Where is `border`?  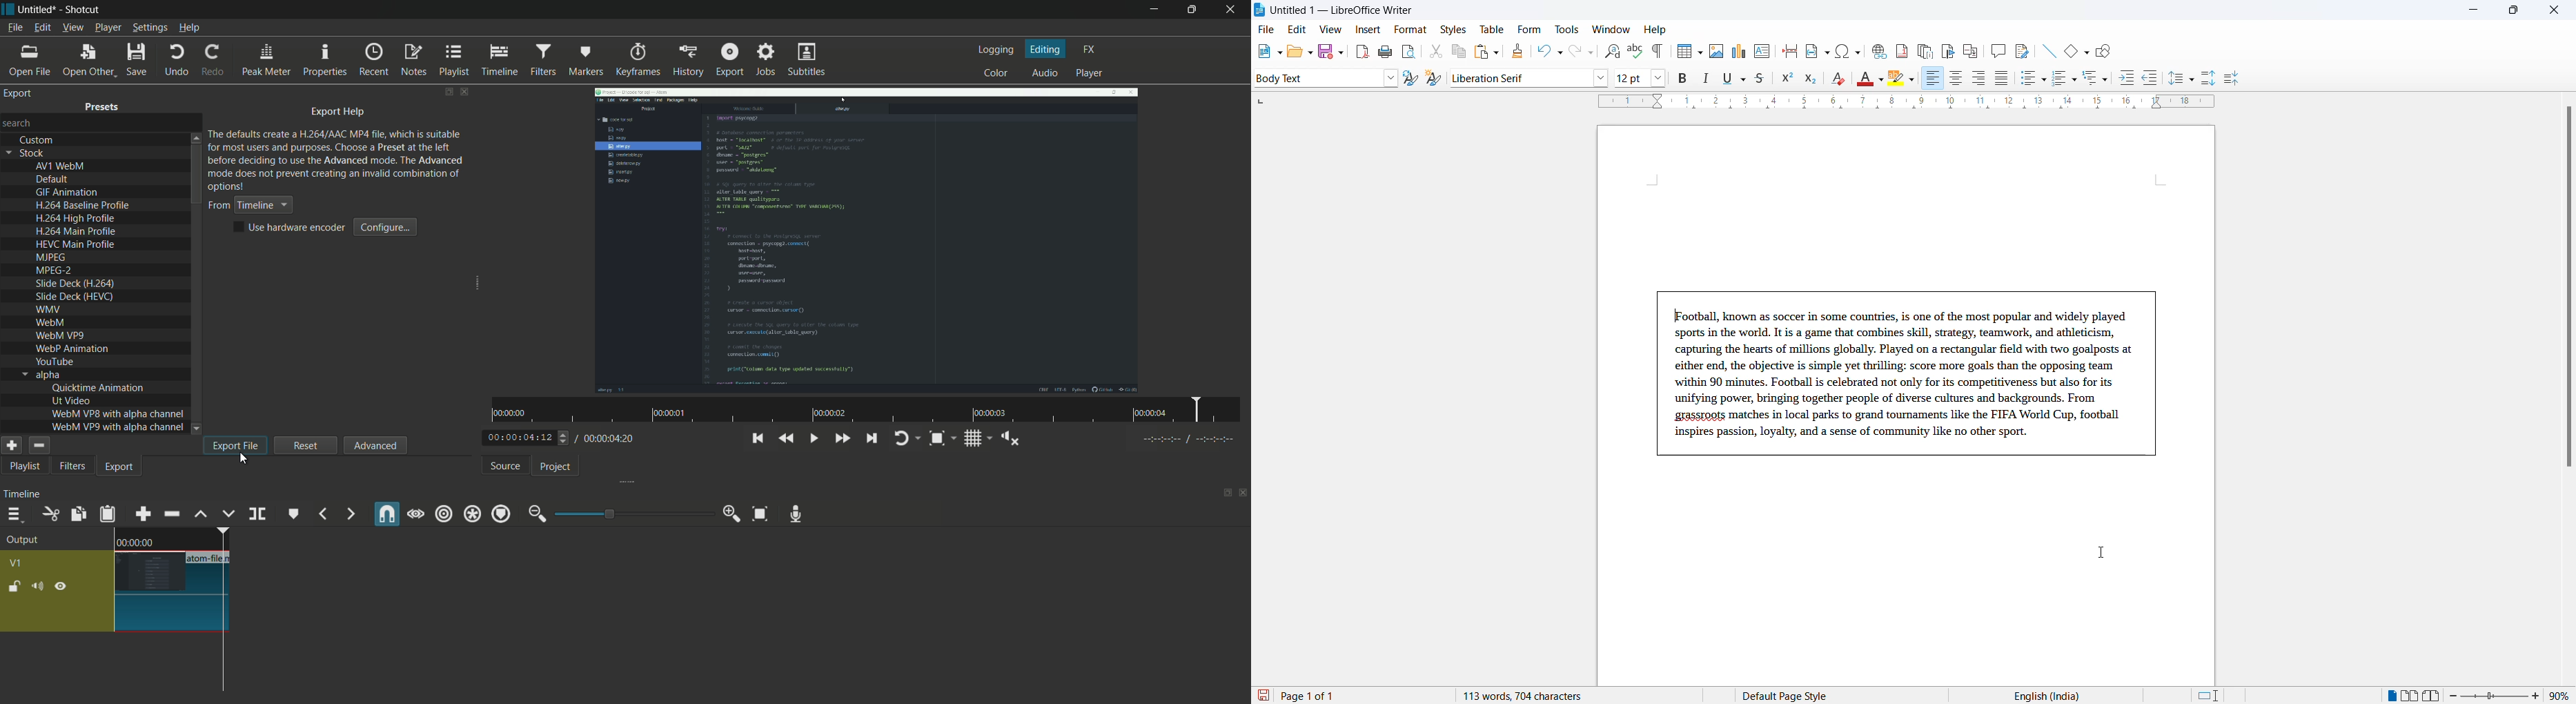 border is located at coordinates (1907, 373).